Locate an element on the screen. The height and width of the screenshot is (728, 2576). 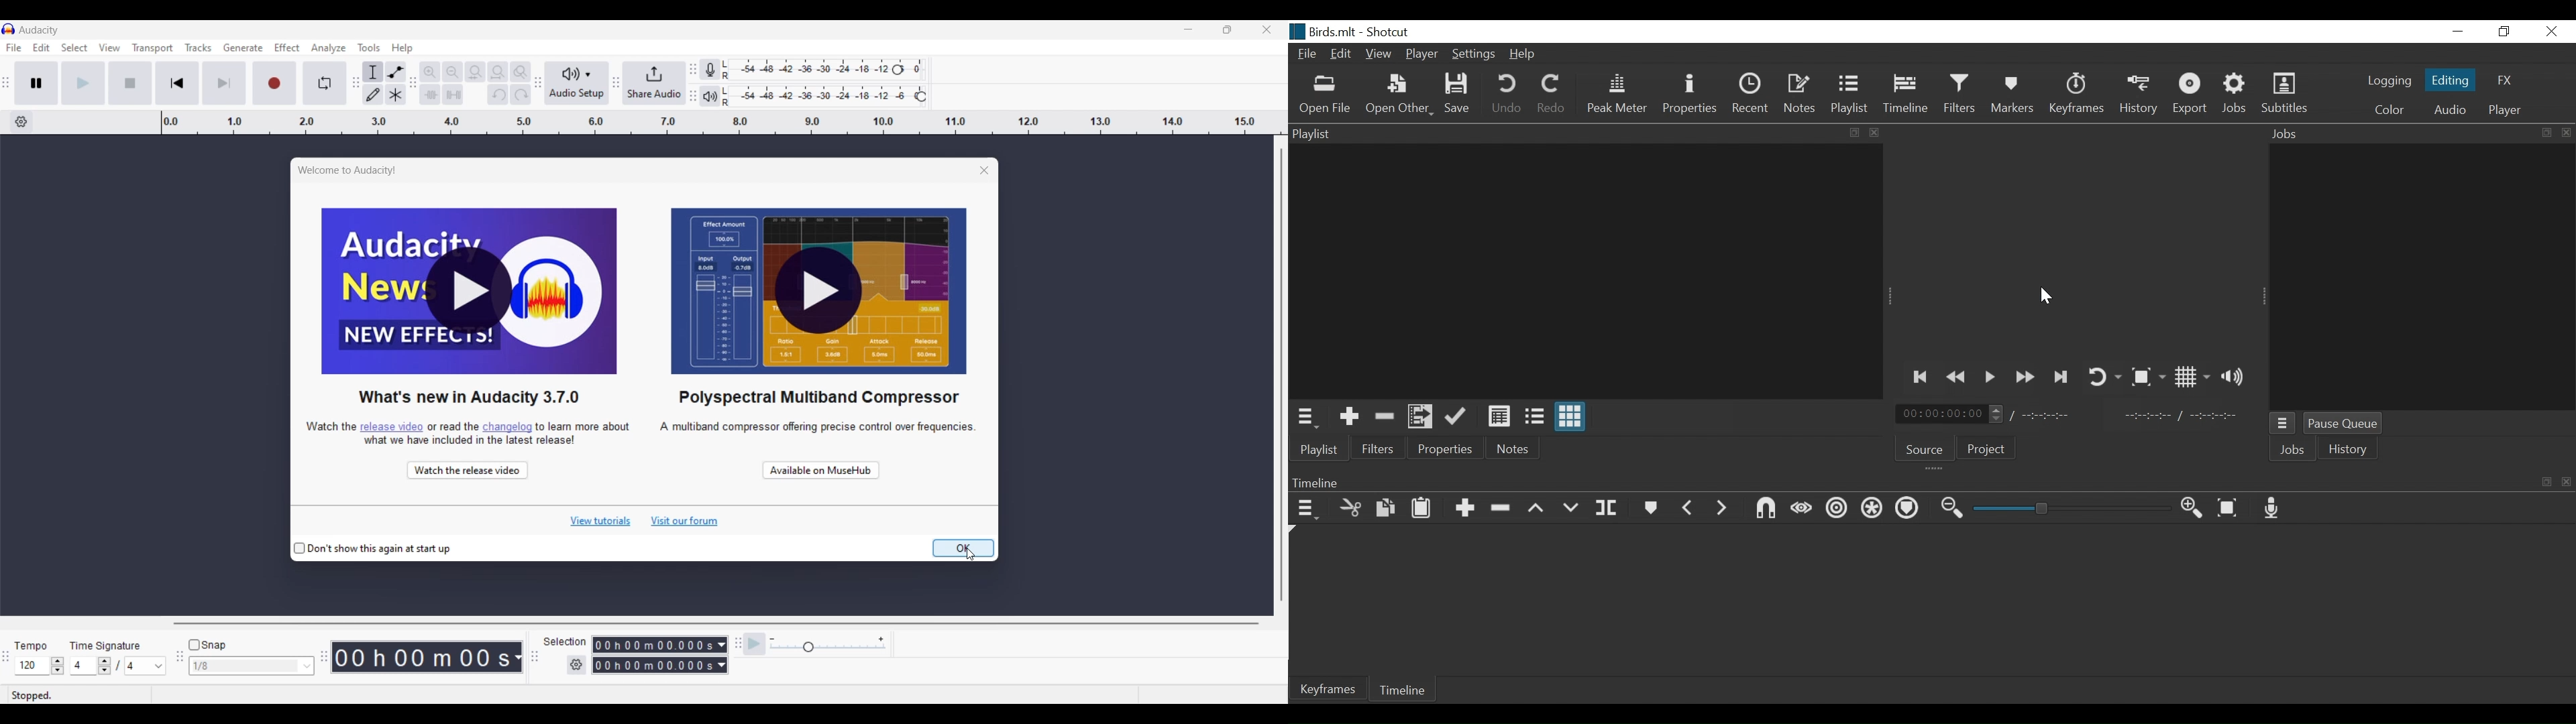
toolbar is located at coordinates (412, 80).